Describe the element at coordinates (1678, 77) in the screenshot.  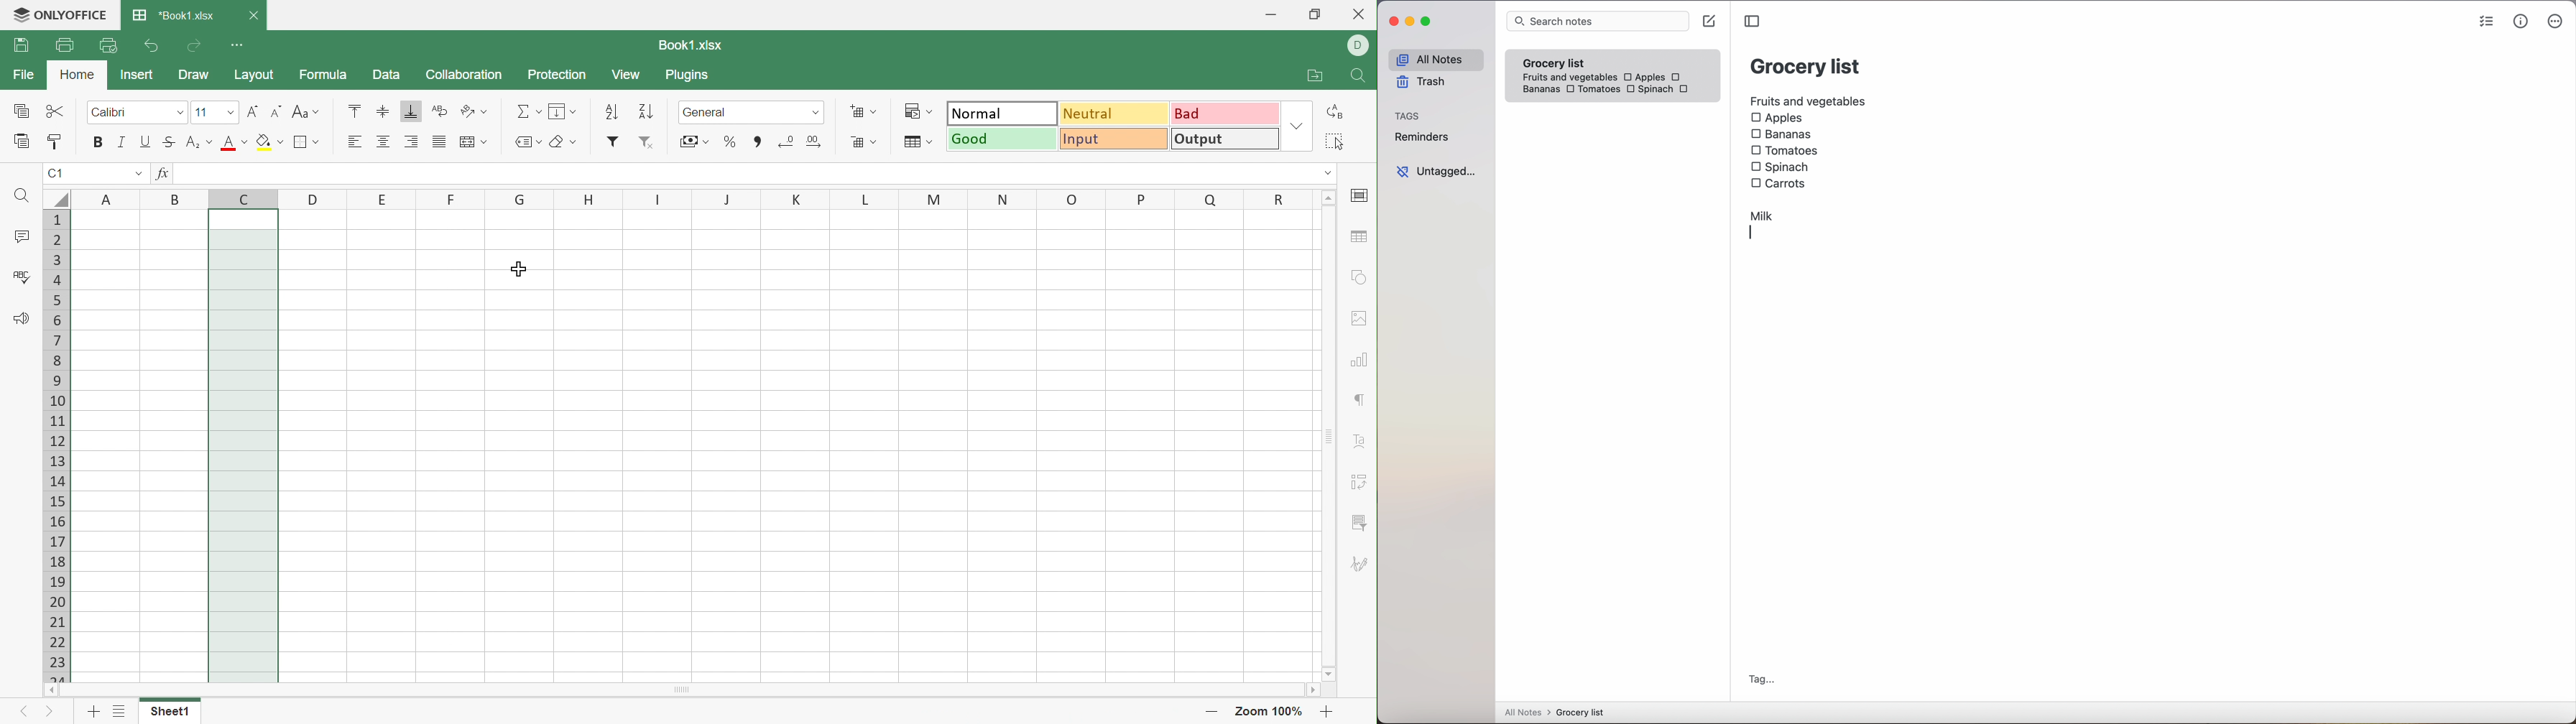
I see `checkbox` at that location.